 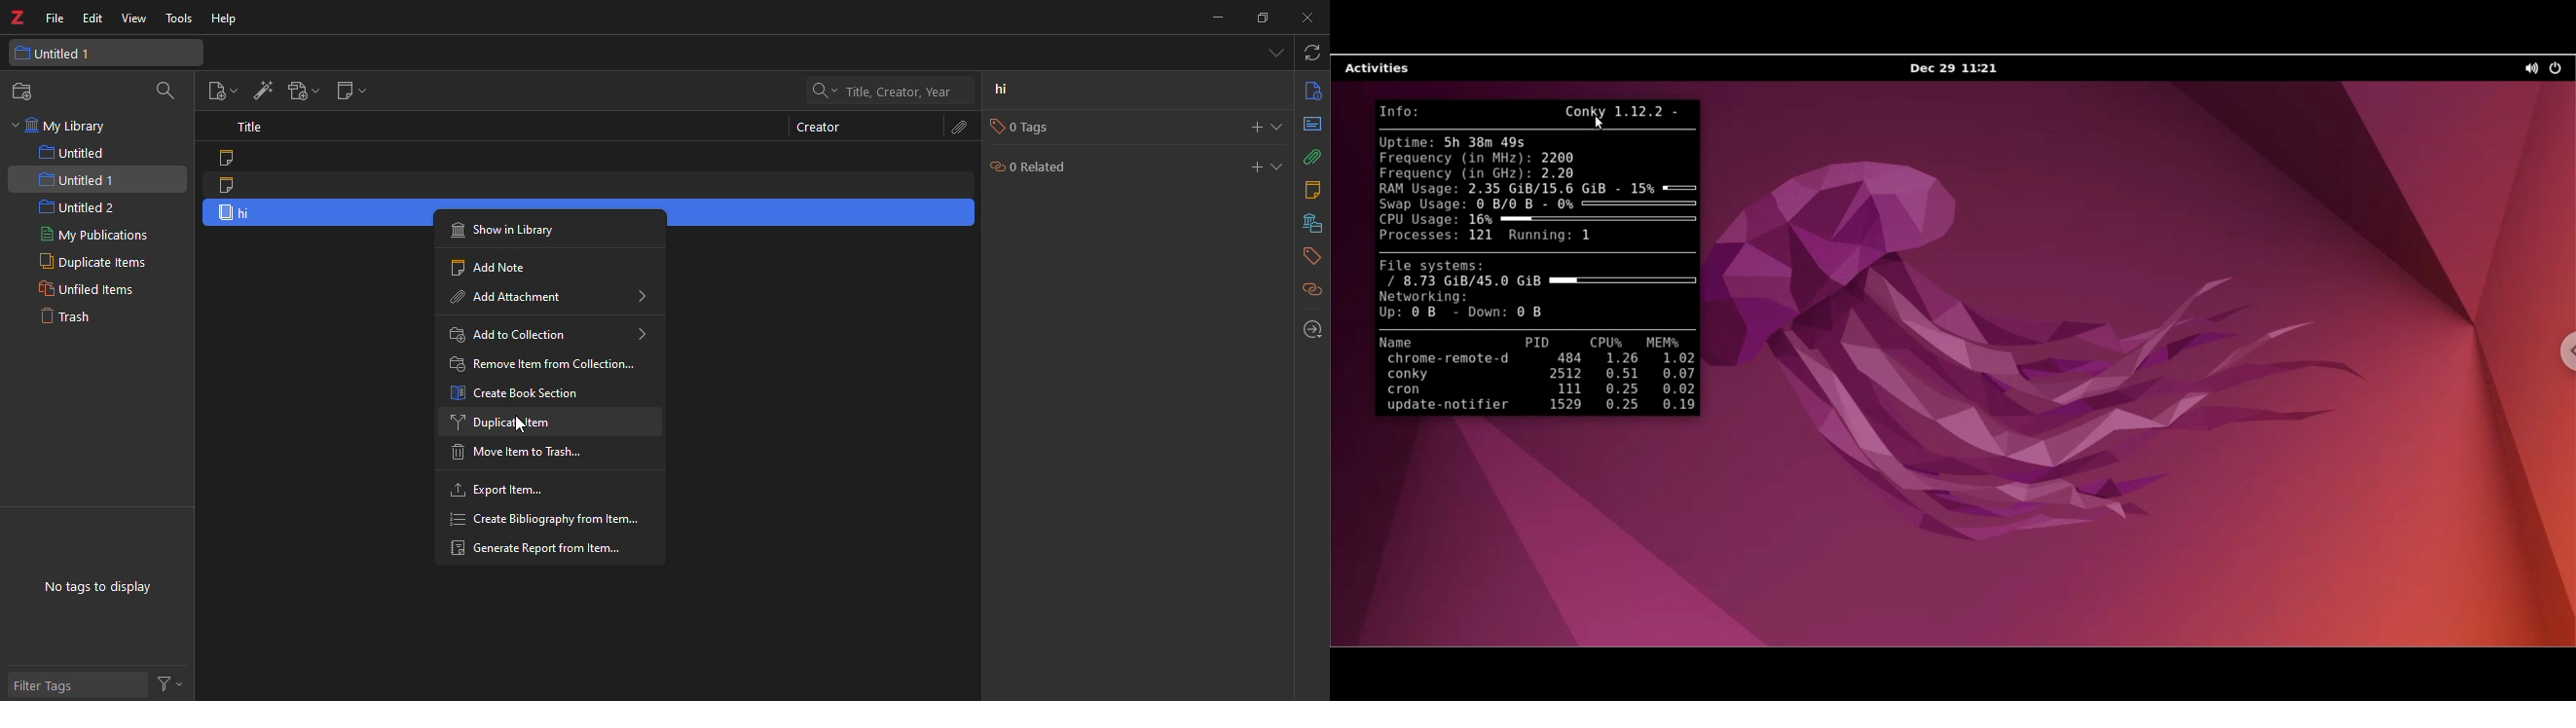 What do you see at coordinates (64, 317) in the screenshot?
I see `trash` at bounding box center [64, 317].